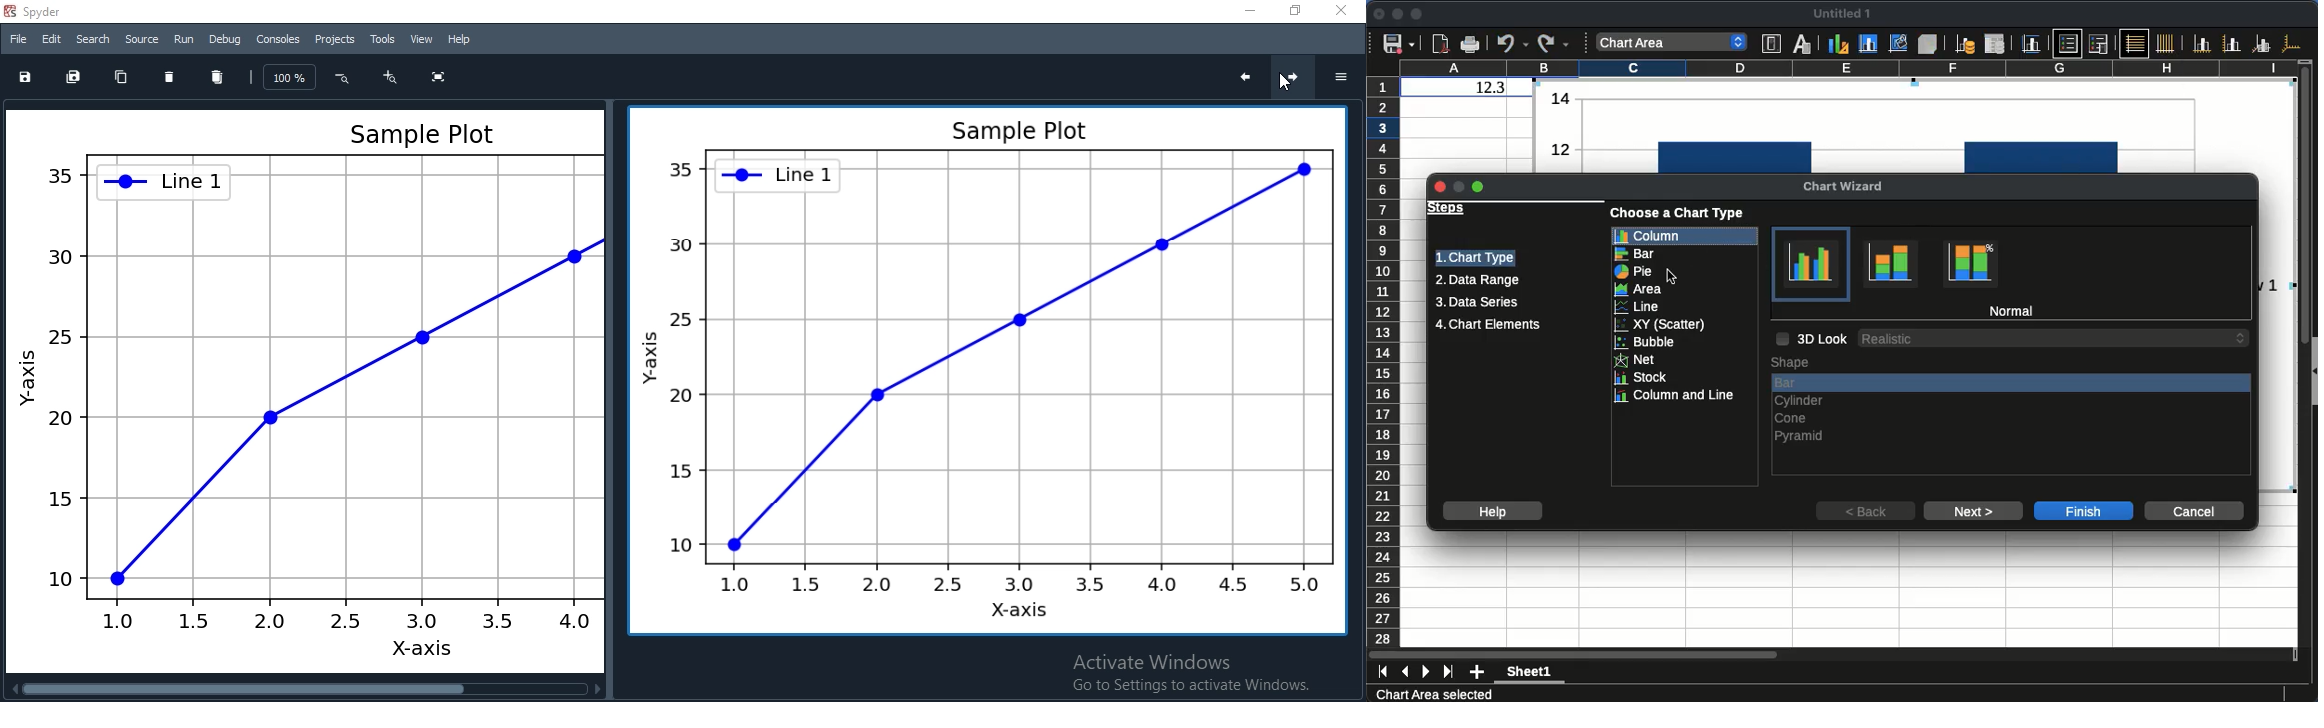 This screenshot has width=2324, height=728. Describe the element at coordinates (291, 77) in the screenshot. I see `zoom` at that location.